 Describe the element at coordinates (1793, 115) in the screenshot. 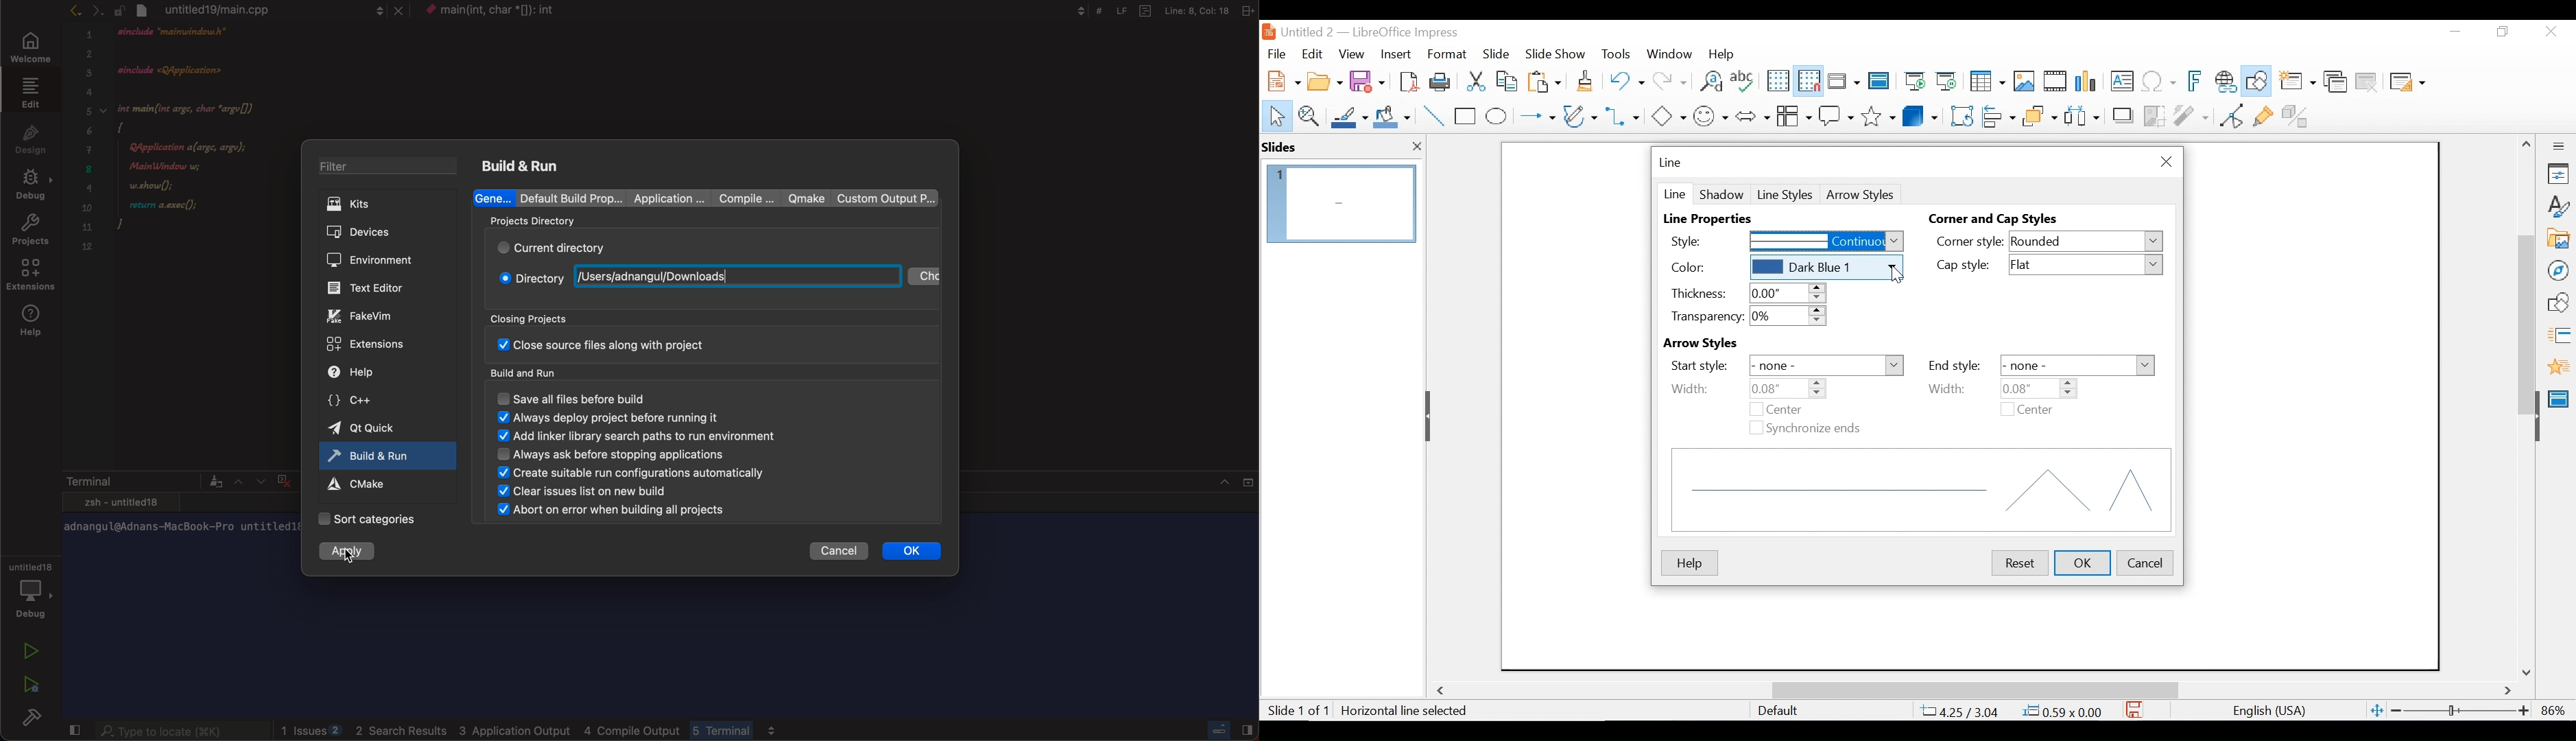

I see `` at that location.